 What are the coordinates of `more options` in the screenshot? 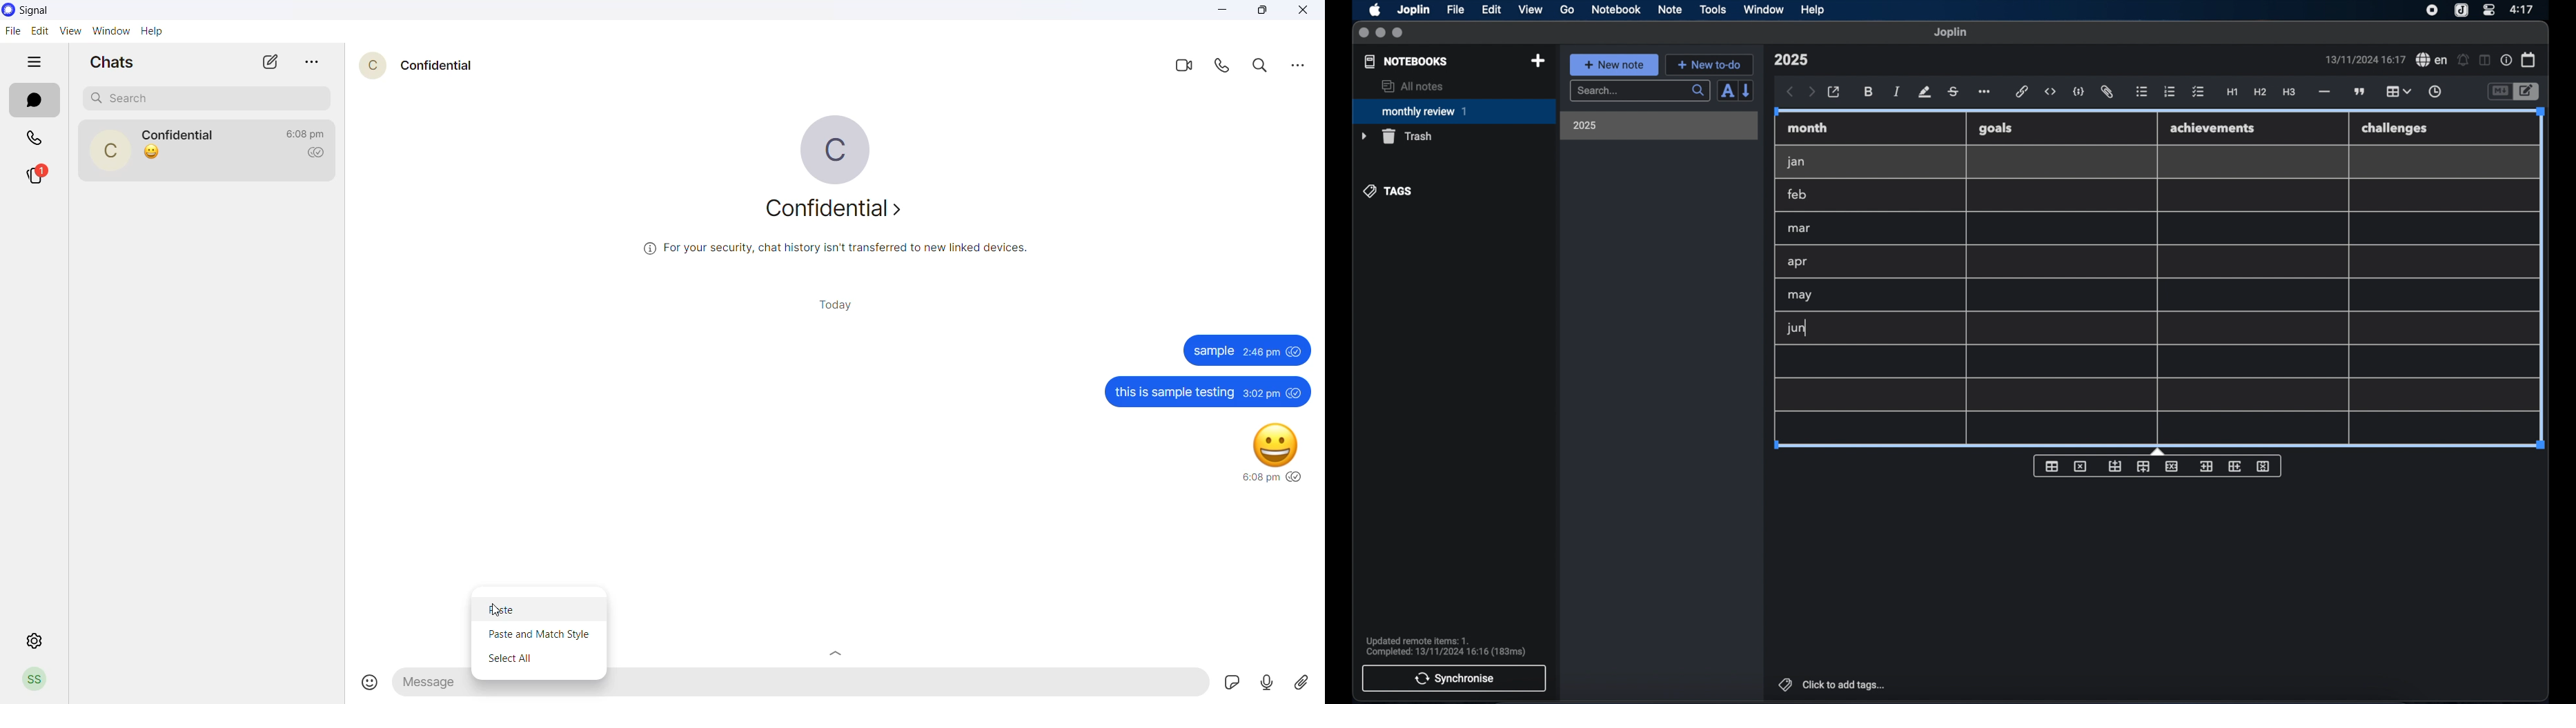 It's located at (317, 63).